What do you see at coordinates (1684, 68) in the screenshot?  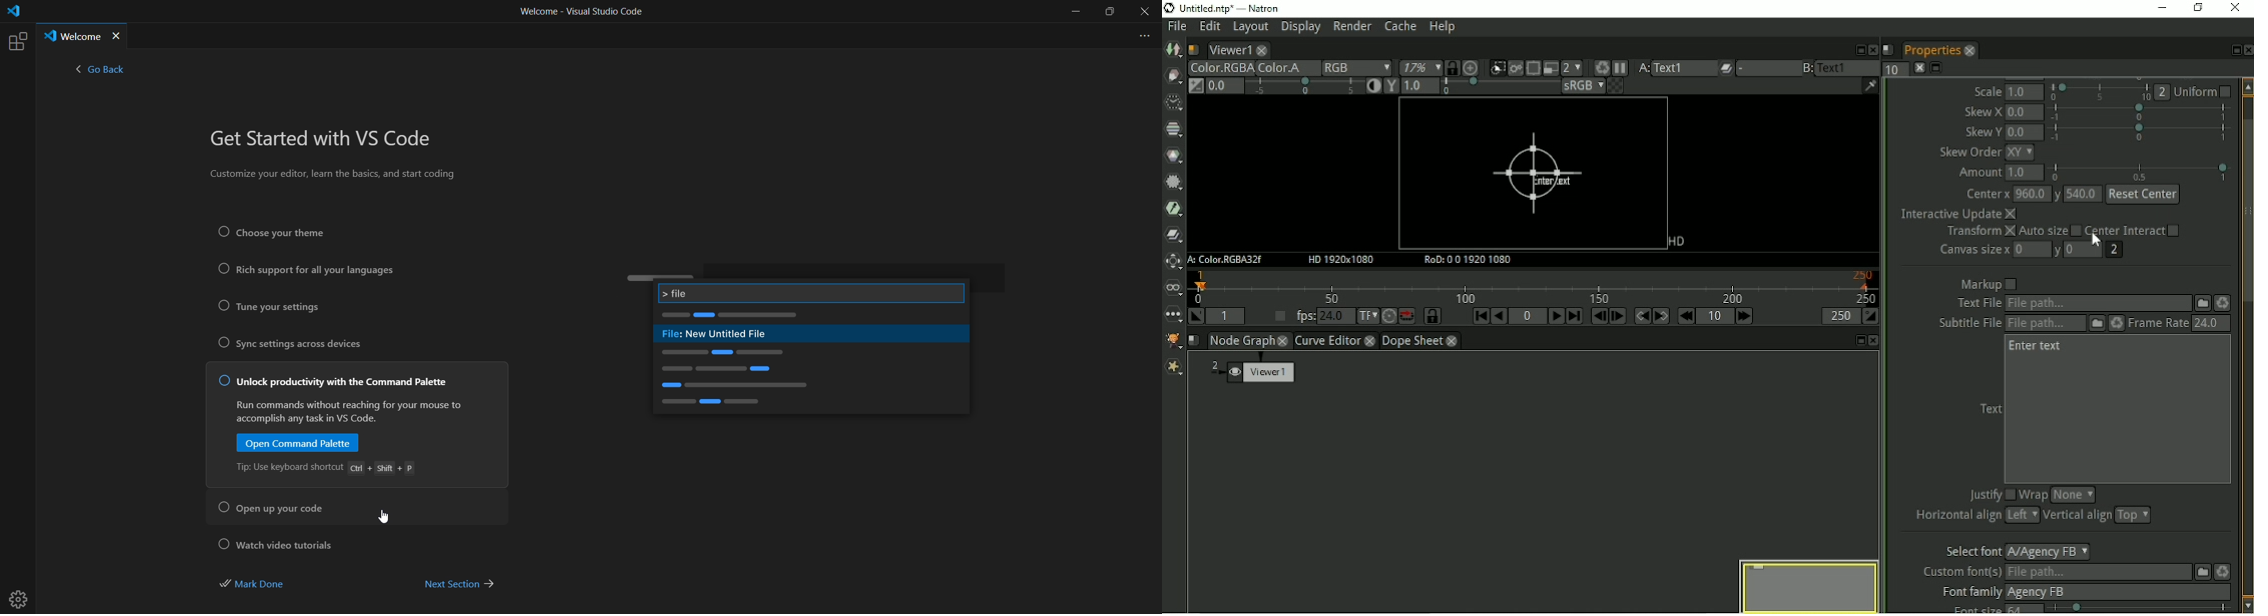 I see `text1` at bounding box center [1684, 68].